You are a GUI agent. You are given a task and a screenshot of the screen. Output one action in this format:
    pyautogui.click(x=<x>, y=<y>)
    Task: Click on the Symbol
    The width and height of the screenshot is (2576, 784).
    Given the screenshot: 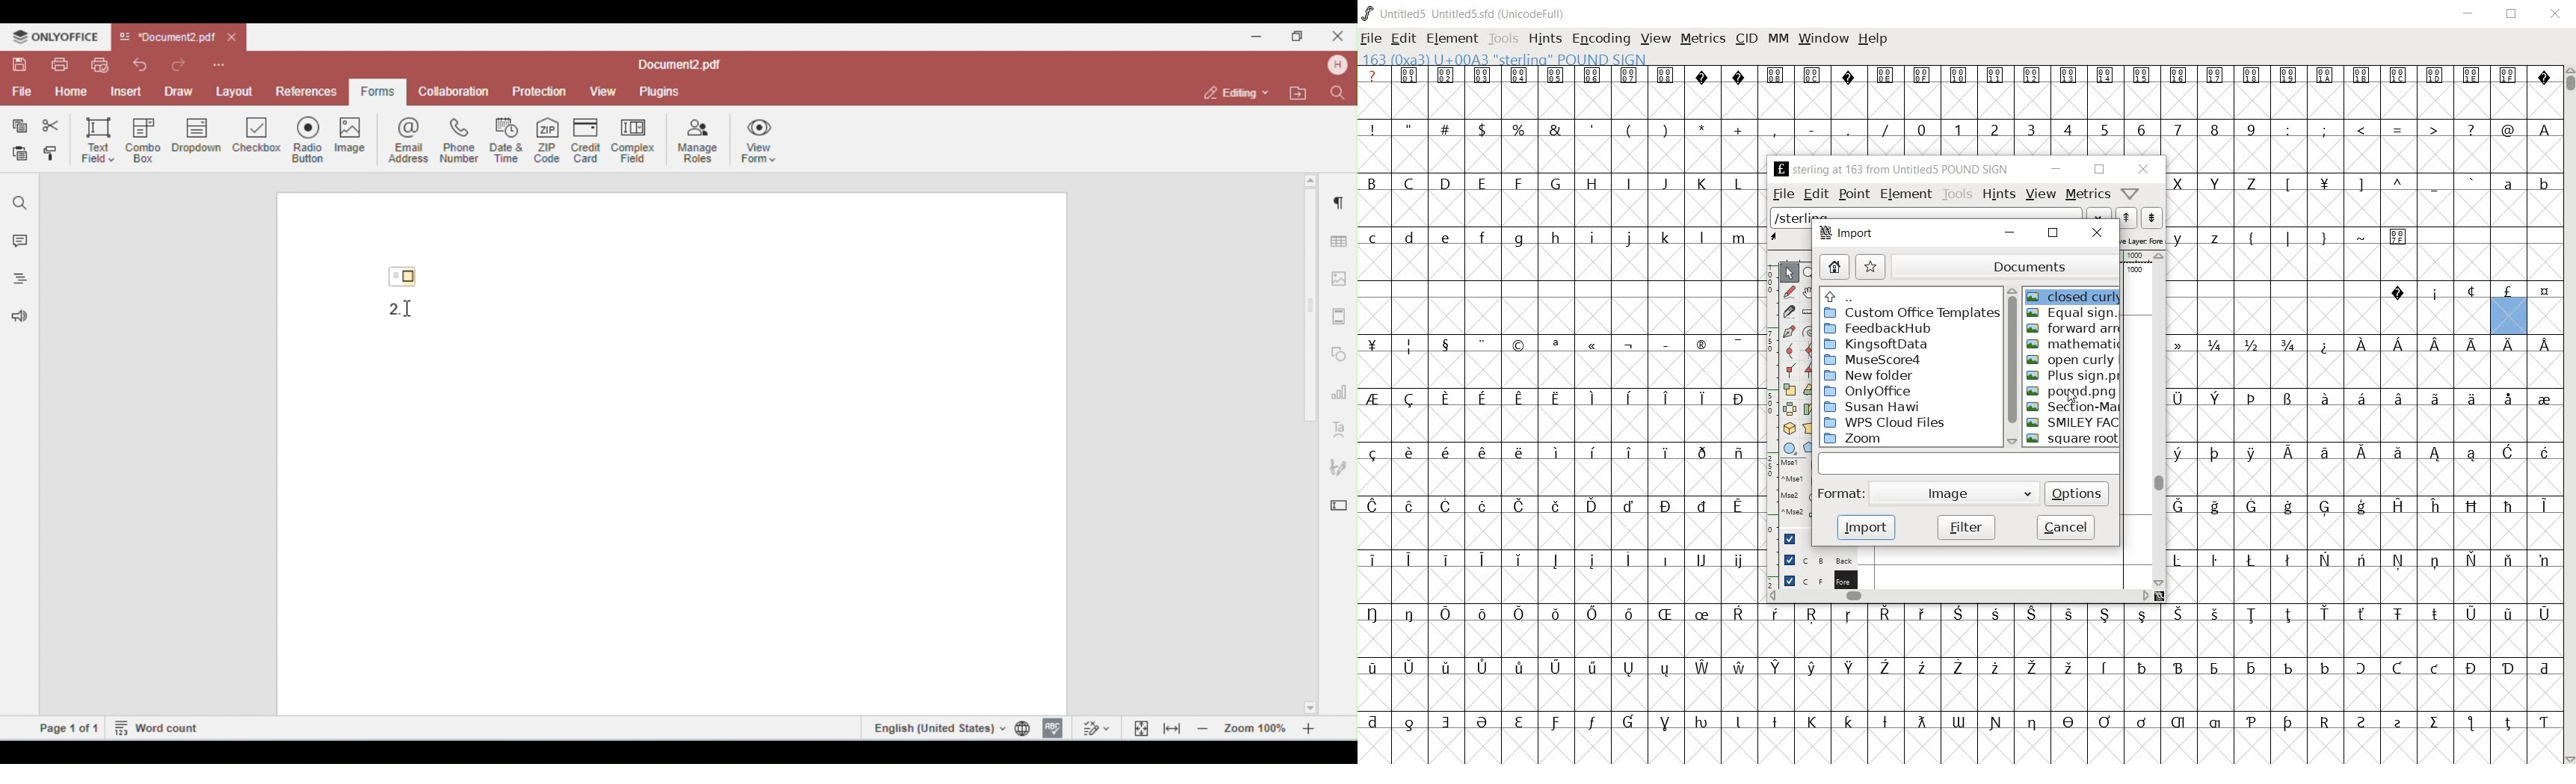 What is the action you would take?
    pyautogui.click(x=2543, y=398)
    